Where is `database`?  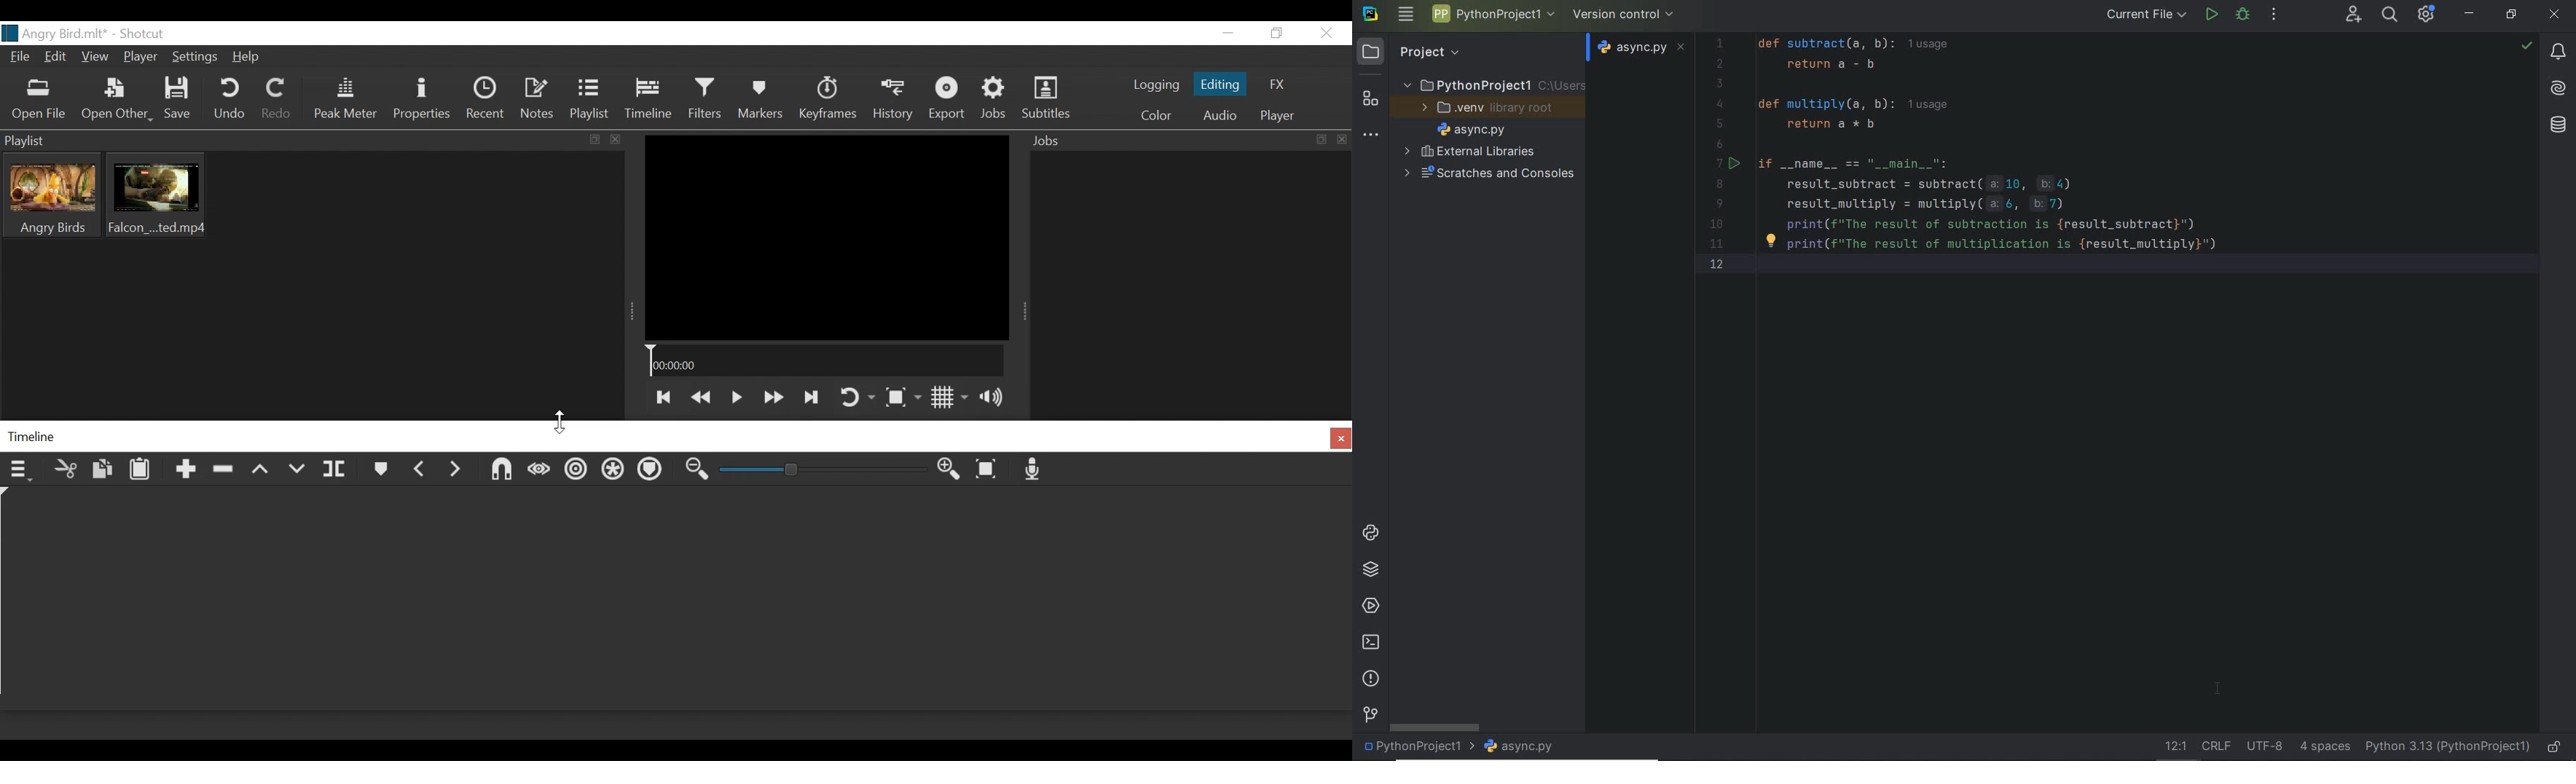
database is located at coordinates (2557, 125).